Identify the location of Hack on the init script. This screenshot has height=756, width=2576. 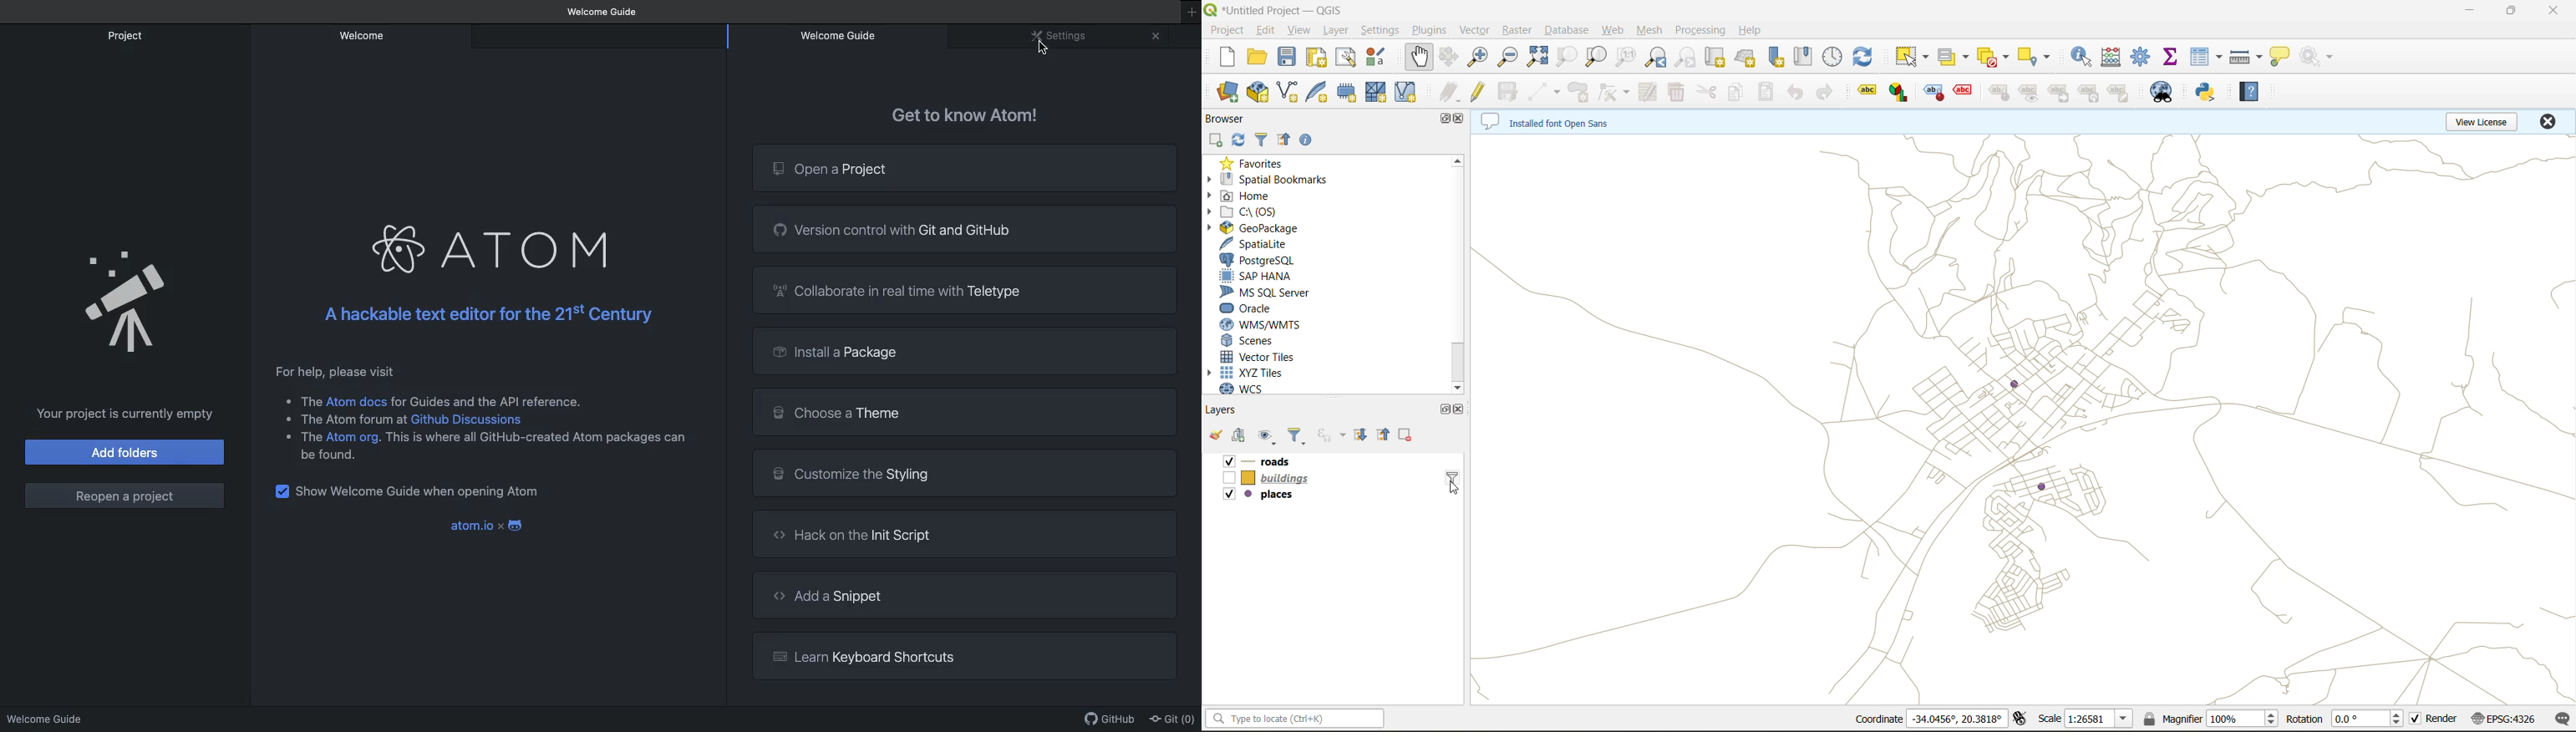
(963, 535).